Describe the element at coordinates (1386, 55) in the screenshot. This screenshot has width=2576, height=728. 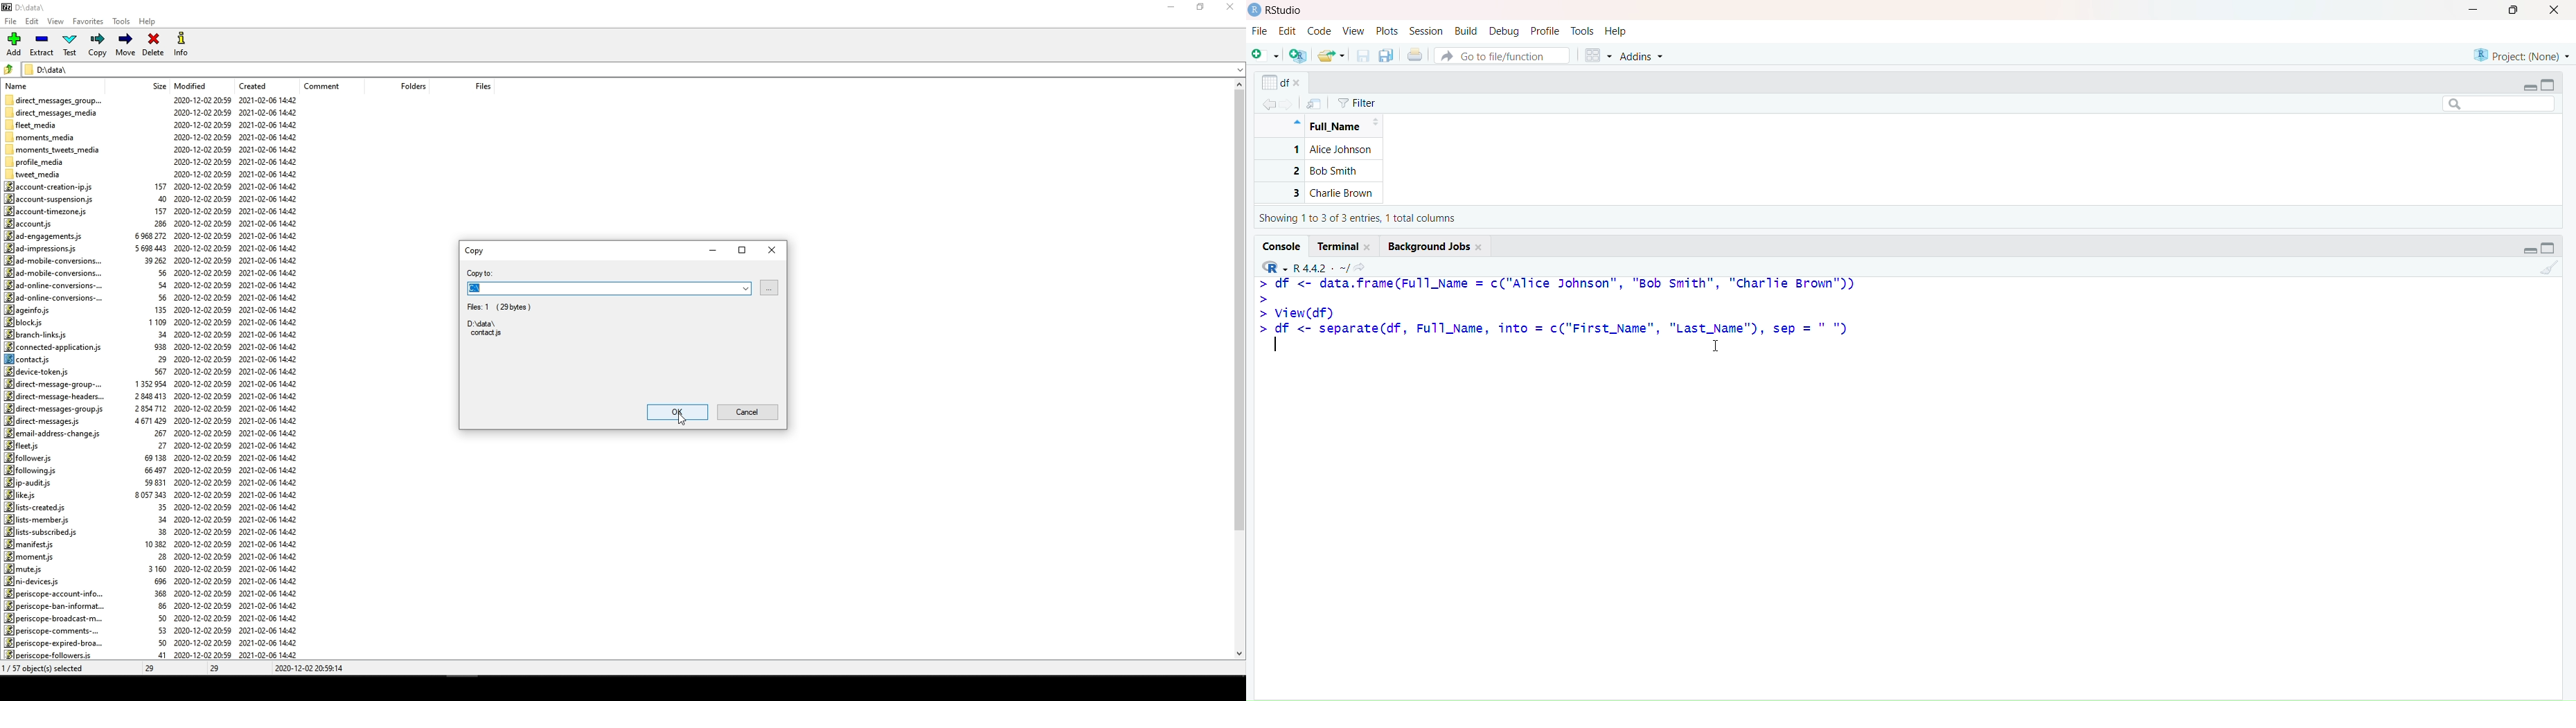
I see `Save all open documents (Ctrl + Alt + S)` at that location.